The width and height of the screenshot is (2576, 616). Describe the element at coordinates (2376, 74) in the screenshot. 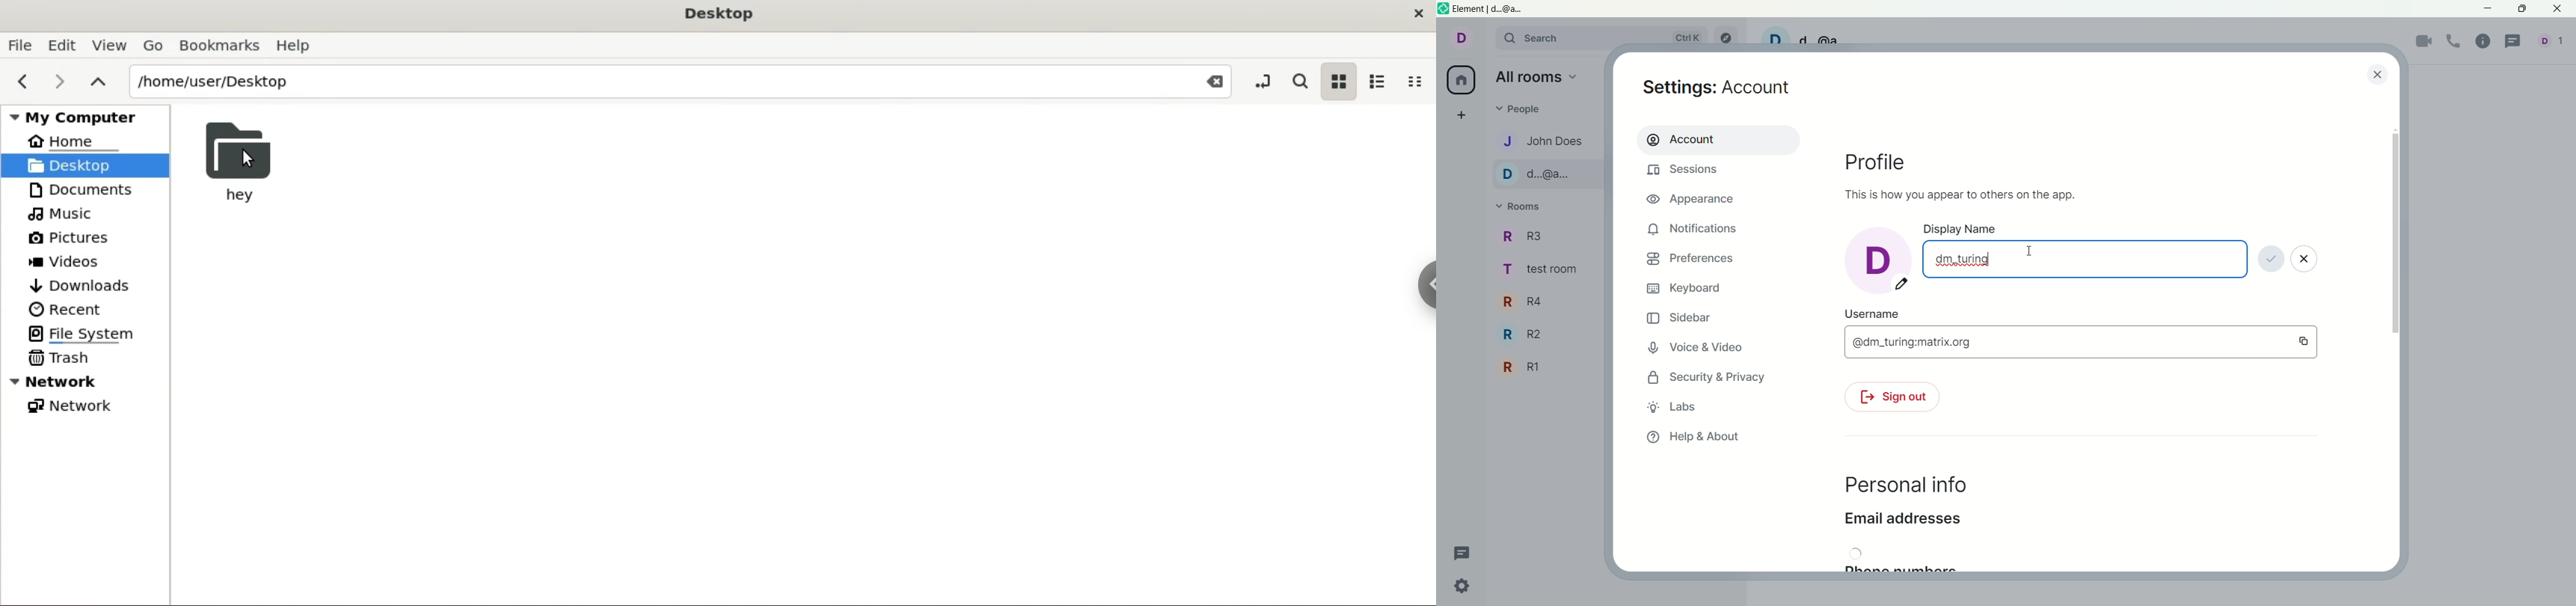

I see `close` at that location.